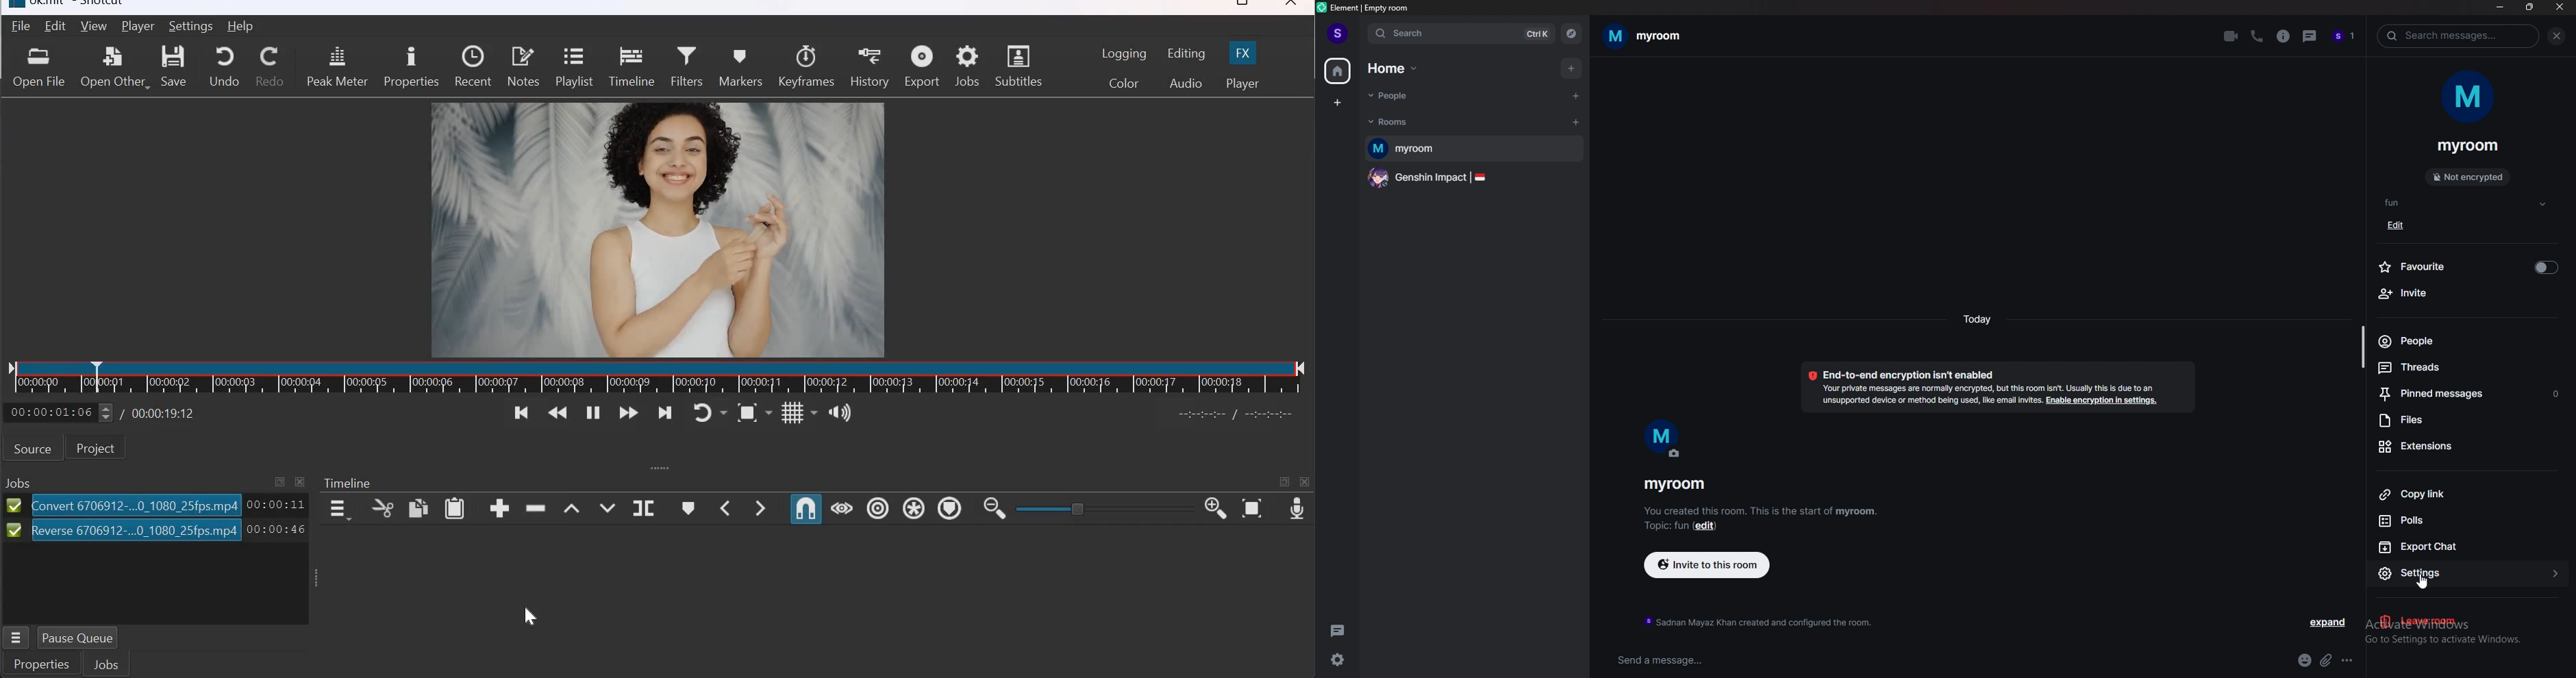  I want to click on people, so click(1404, 95).